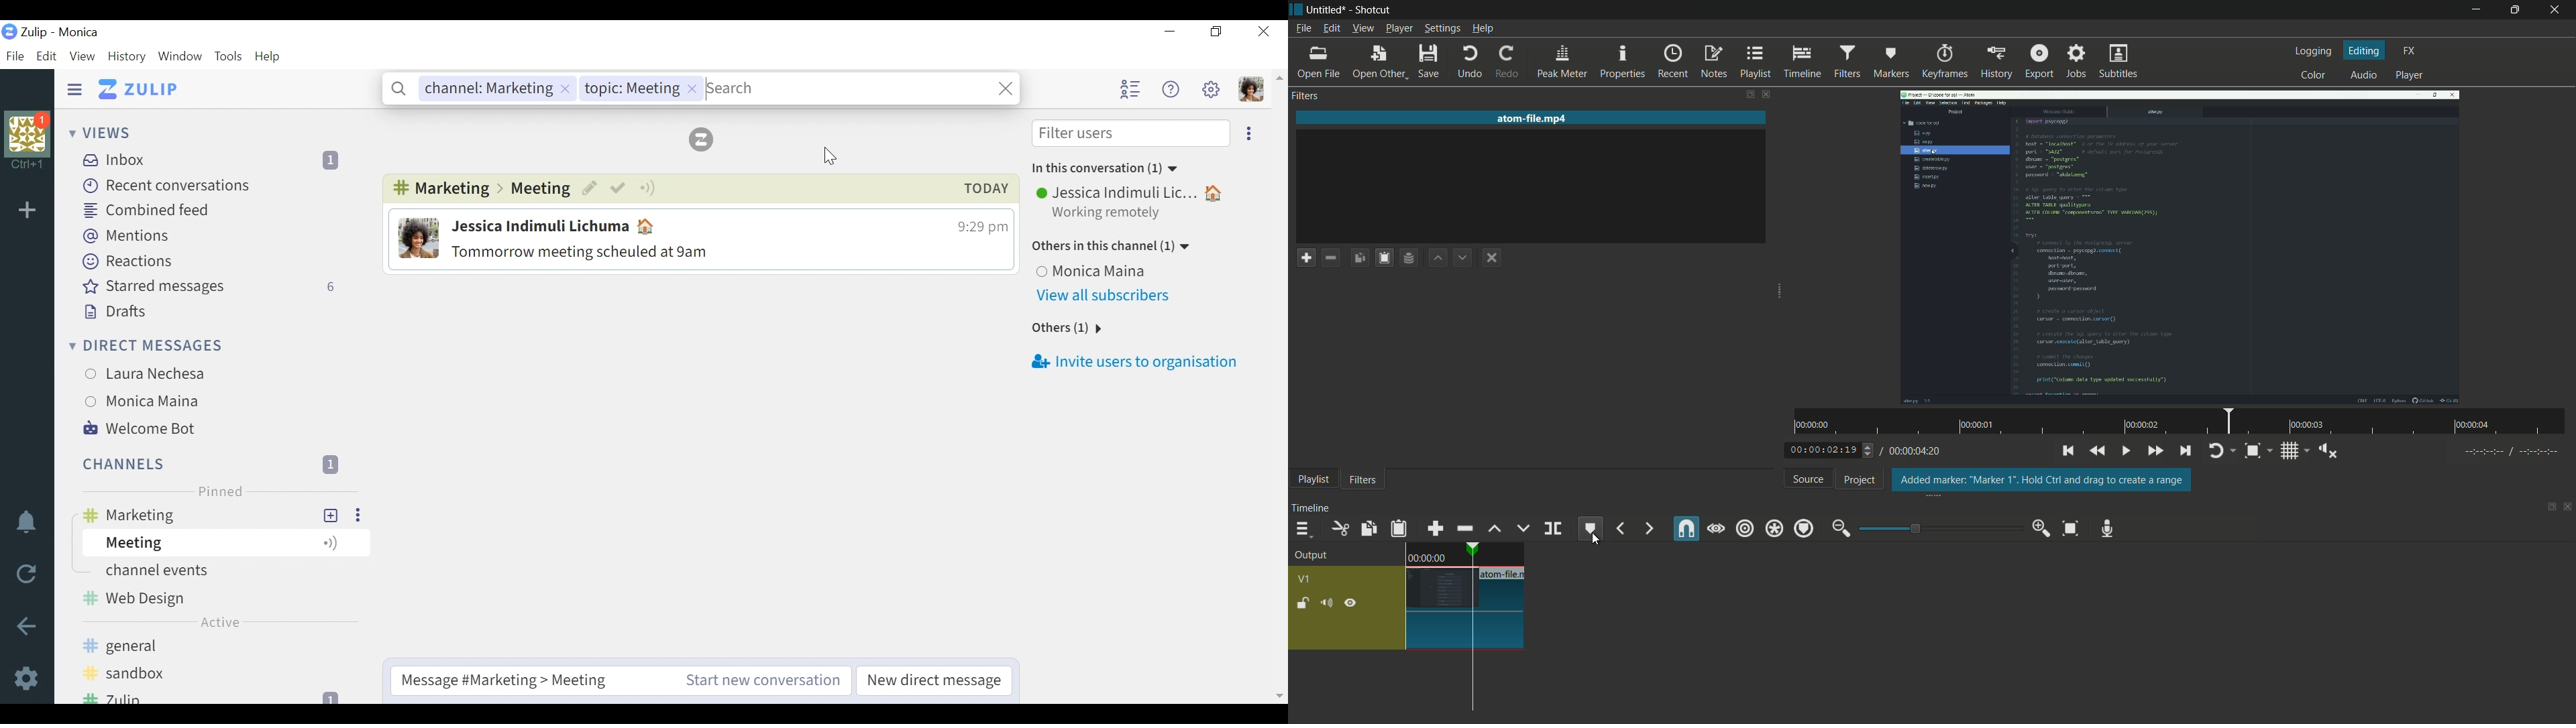 The image size is (2576, 728). I want to click on Meeting, so click(195, 544).